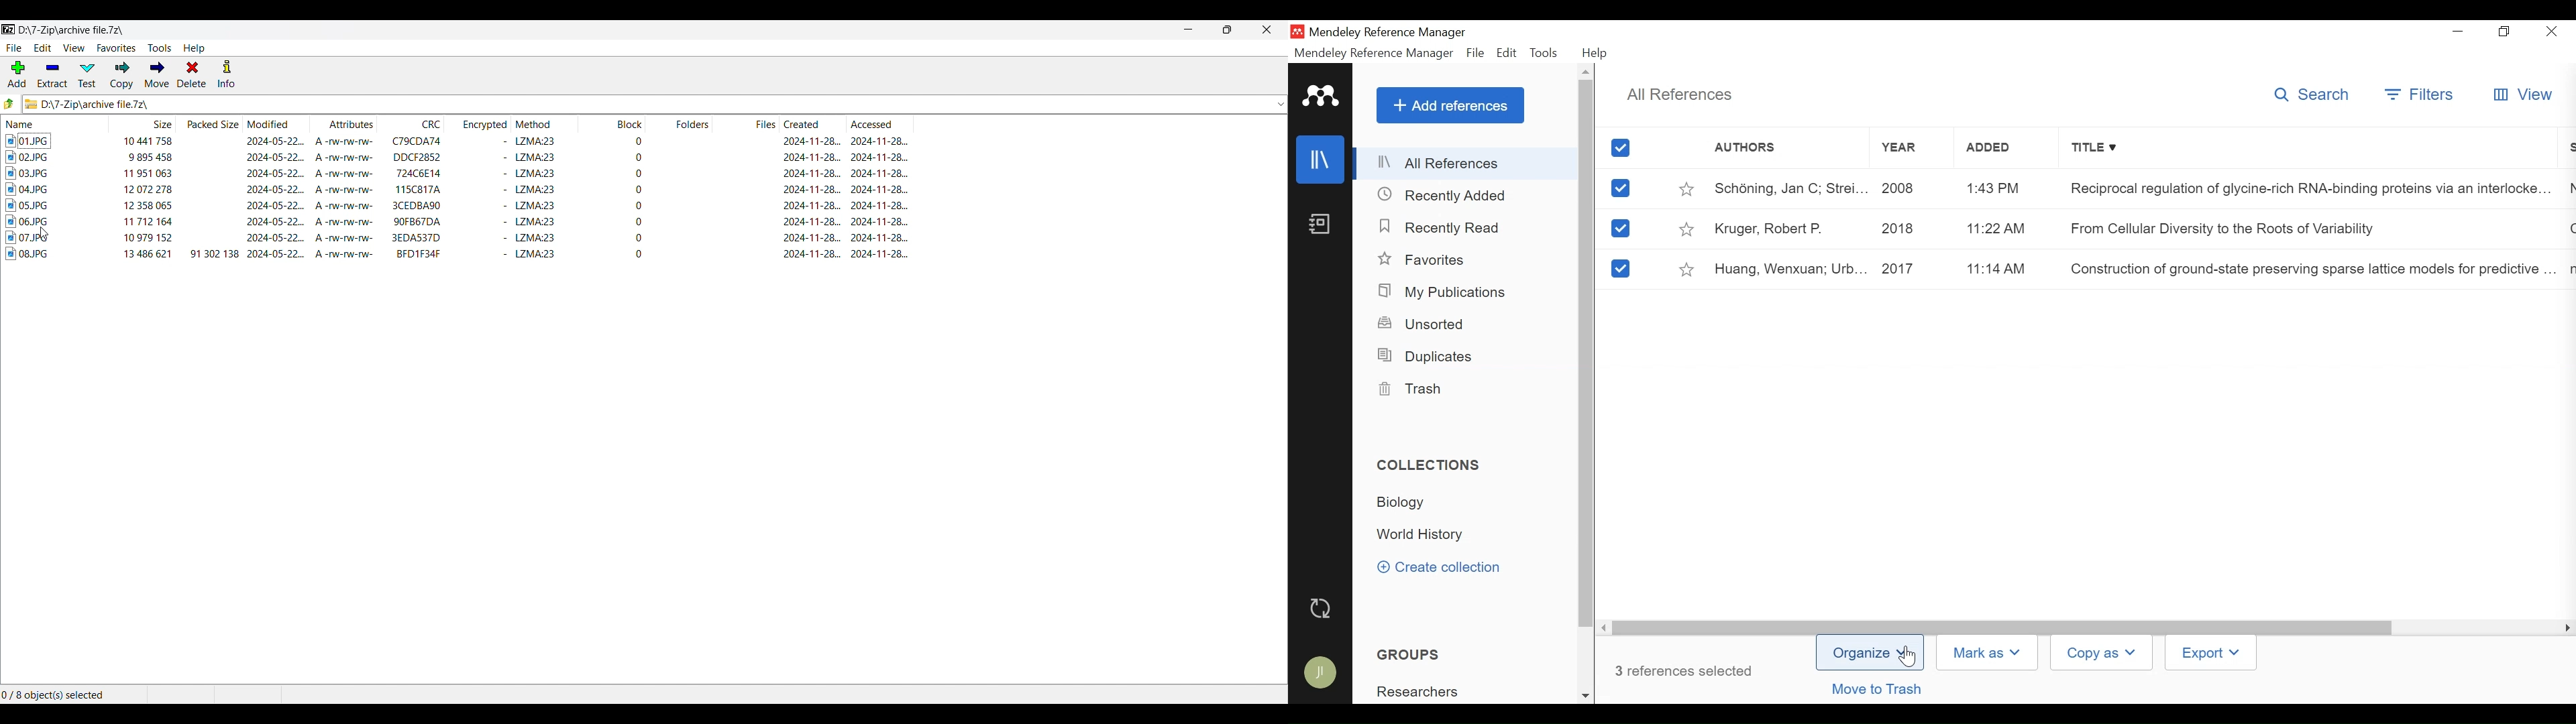  What do you see at coordinates (192, 74) in the screenshot?
I see `Delete` at bounding box center [192, 74].